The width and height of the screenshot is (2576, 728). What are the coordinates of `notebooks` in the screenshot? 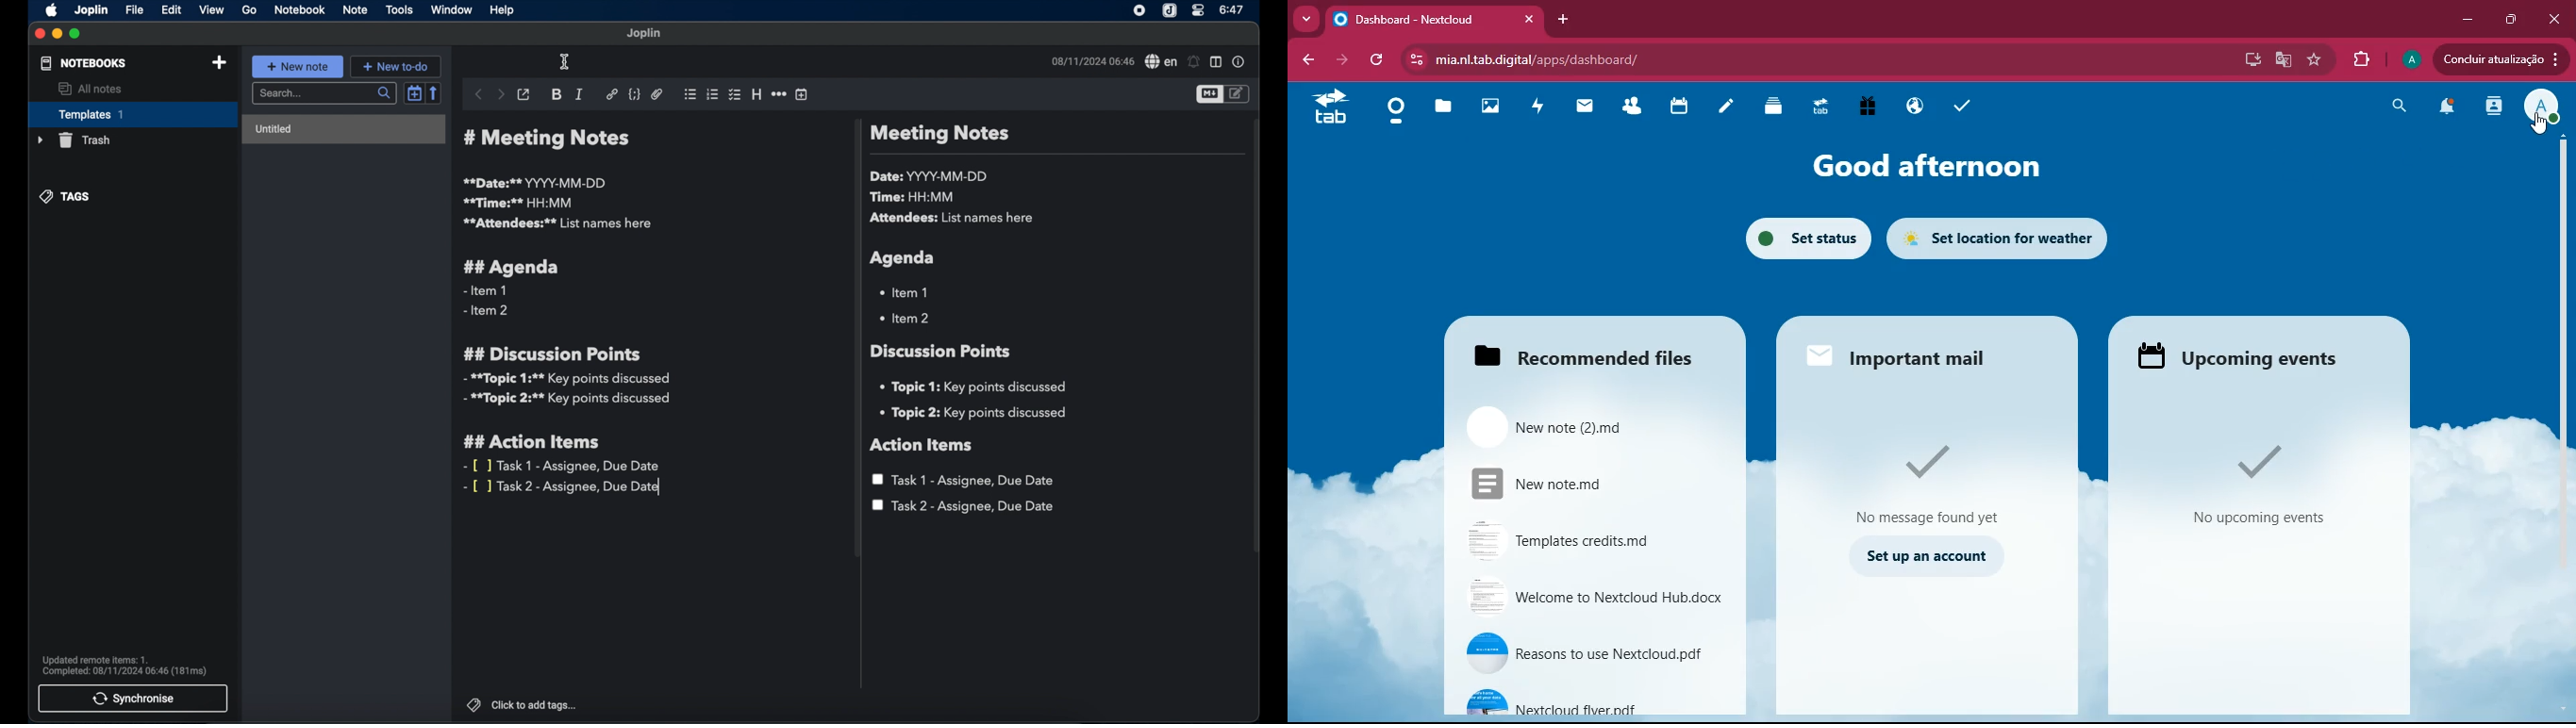 It's located at (83, 64).